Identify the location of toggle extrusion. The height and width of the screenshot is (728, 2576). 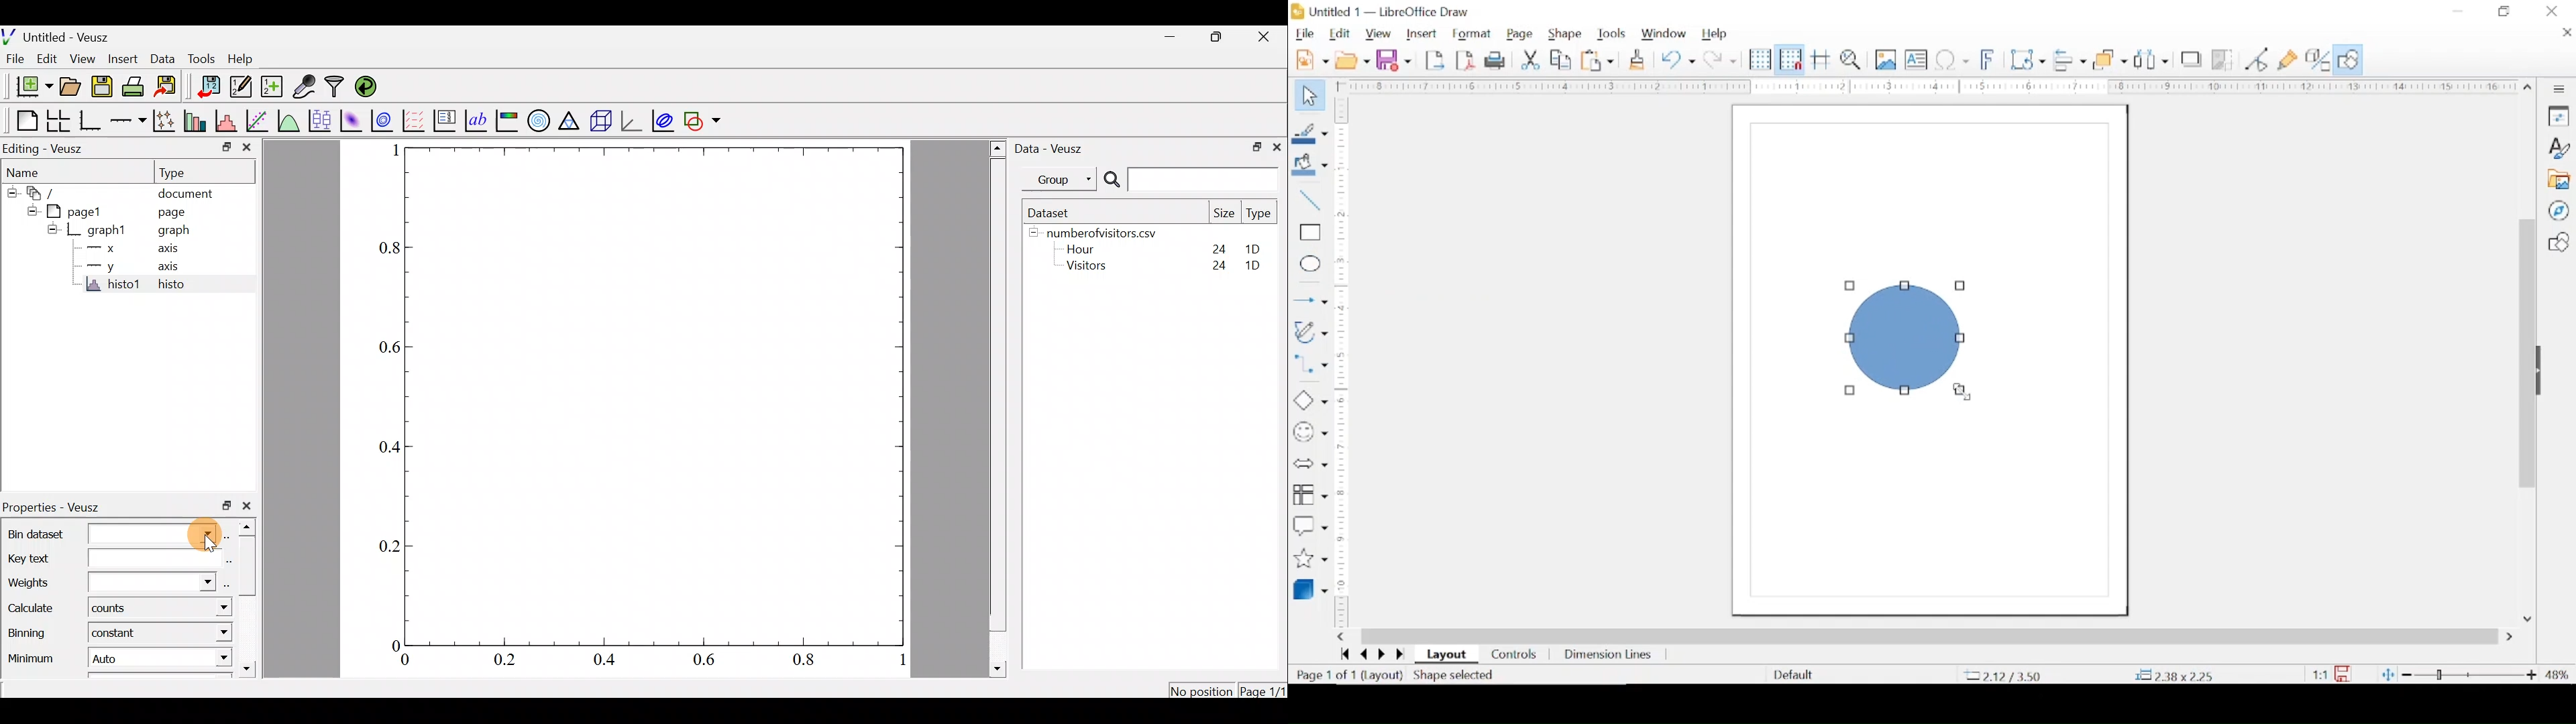
(2318, 60).